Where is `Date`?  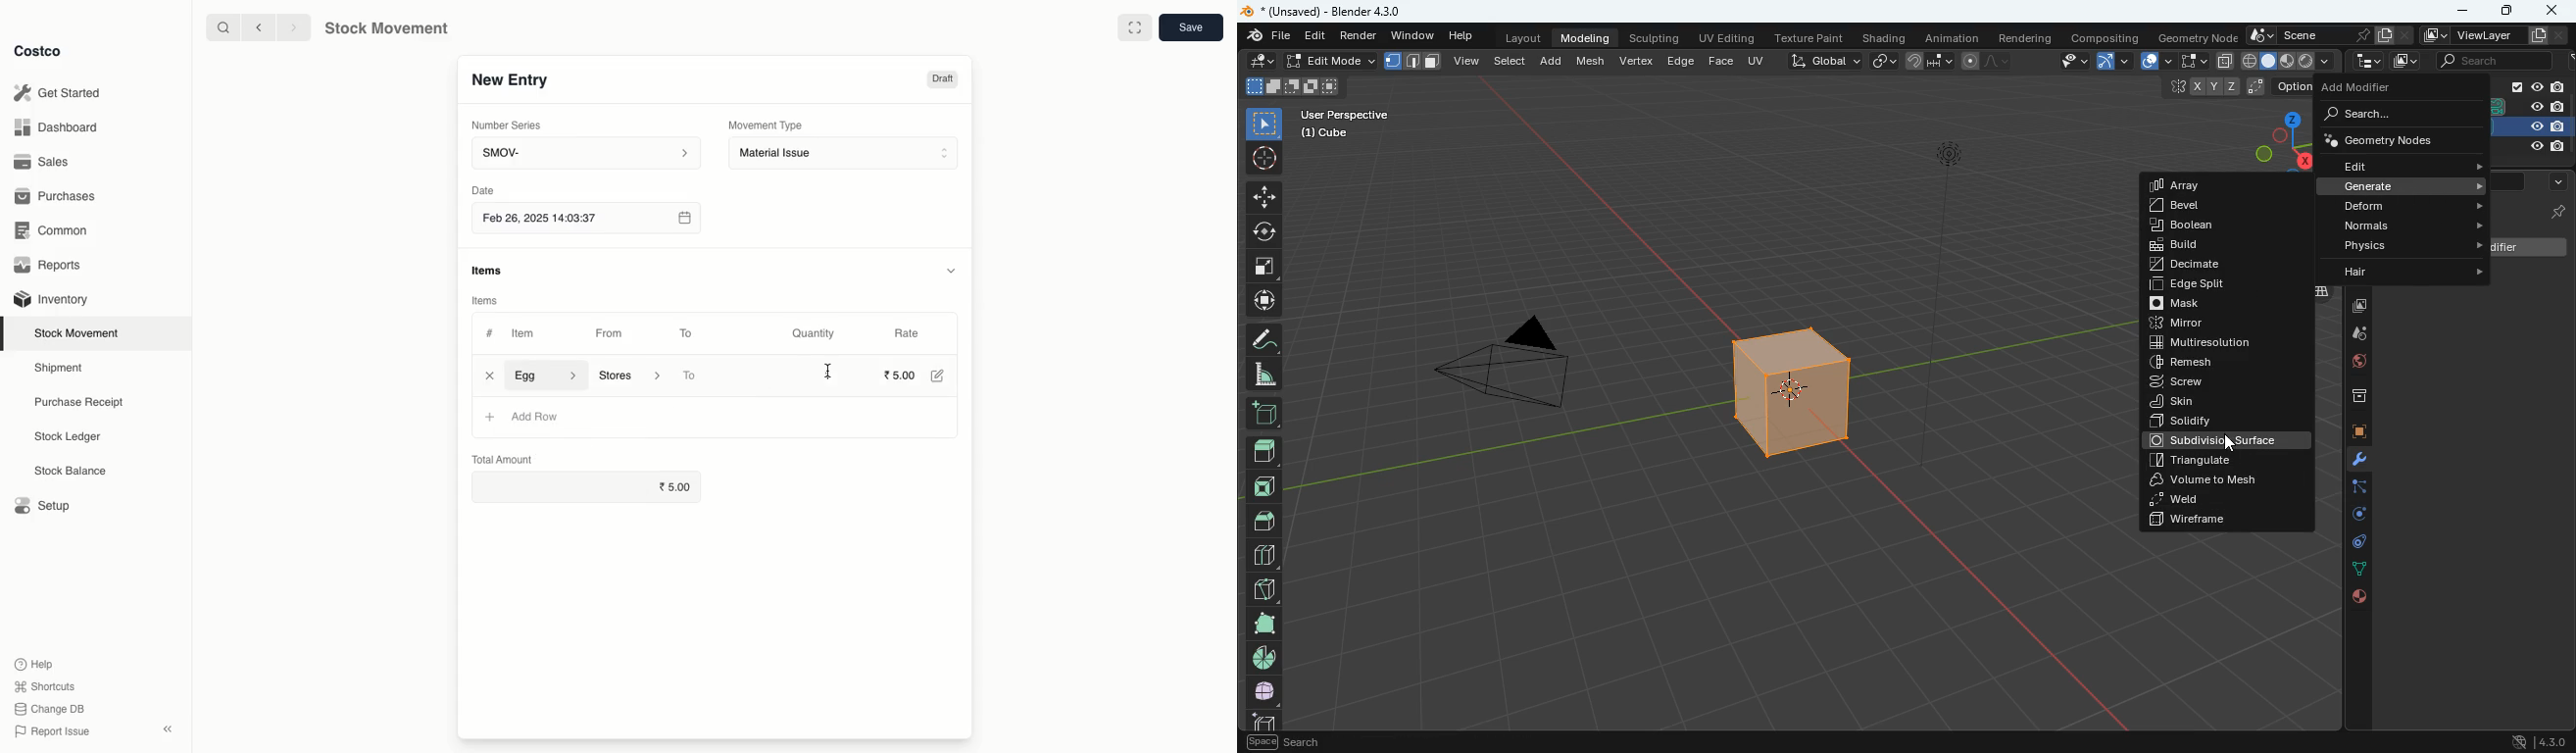 Date is located at coordinates (482, 190).